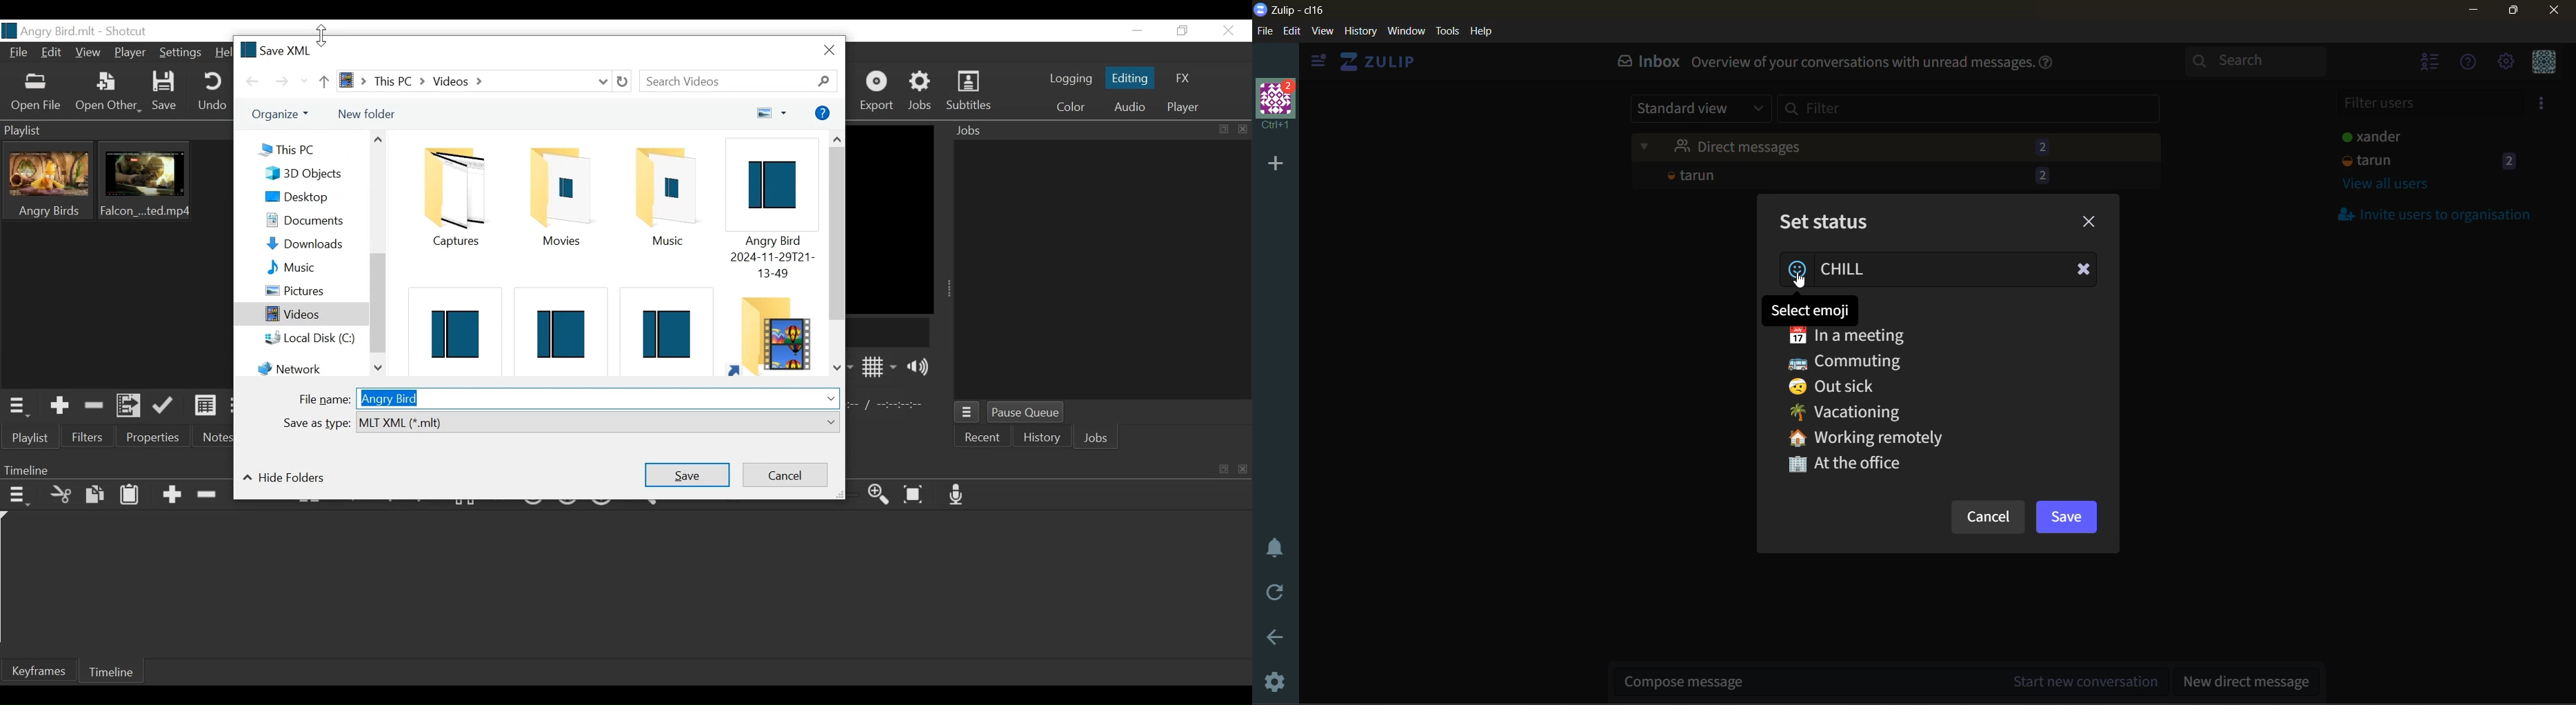 The width and height of the screenshot is (2576, 728). What do you see at coordinates (1094, 439) in the screenshot?
I see `Jobs` at bounding box center [1094, 439].